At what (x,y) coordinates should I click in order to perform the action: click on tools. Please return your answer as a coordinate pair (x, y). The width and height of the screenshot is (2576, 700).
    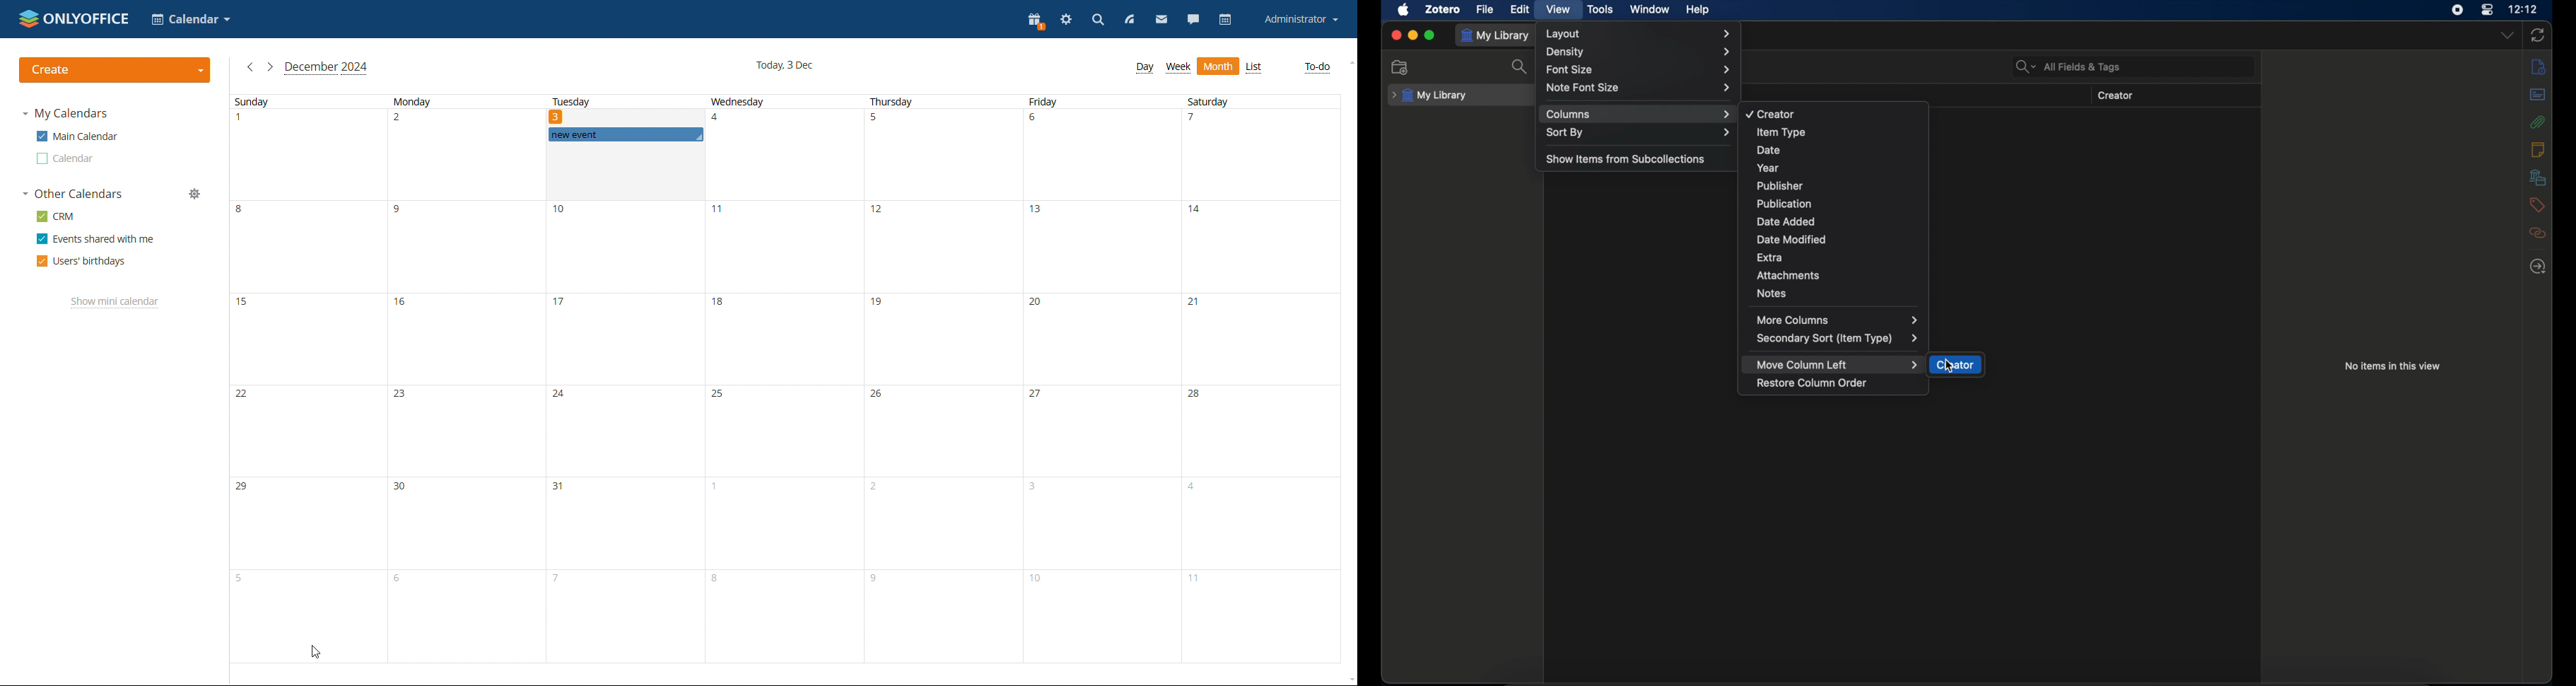
    Looking at the image, I should click on (1600, 10).